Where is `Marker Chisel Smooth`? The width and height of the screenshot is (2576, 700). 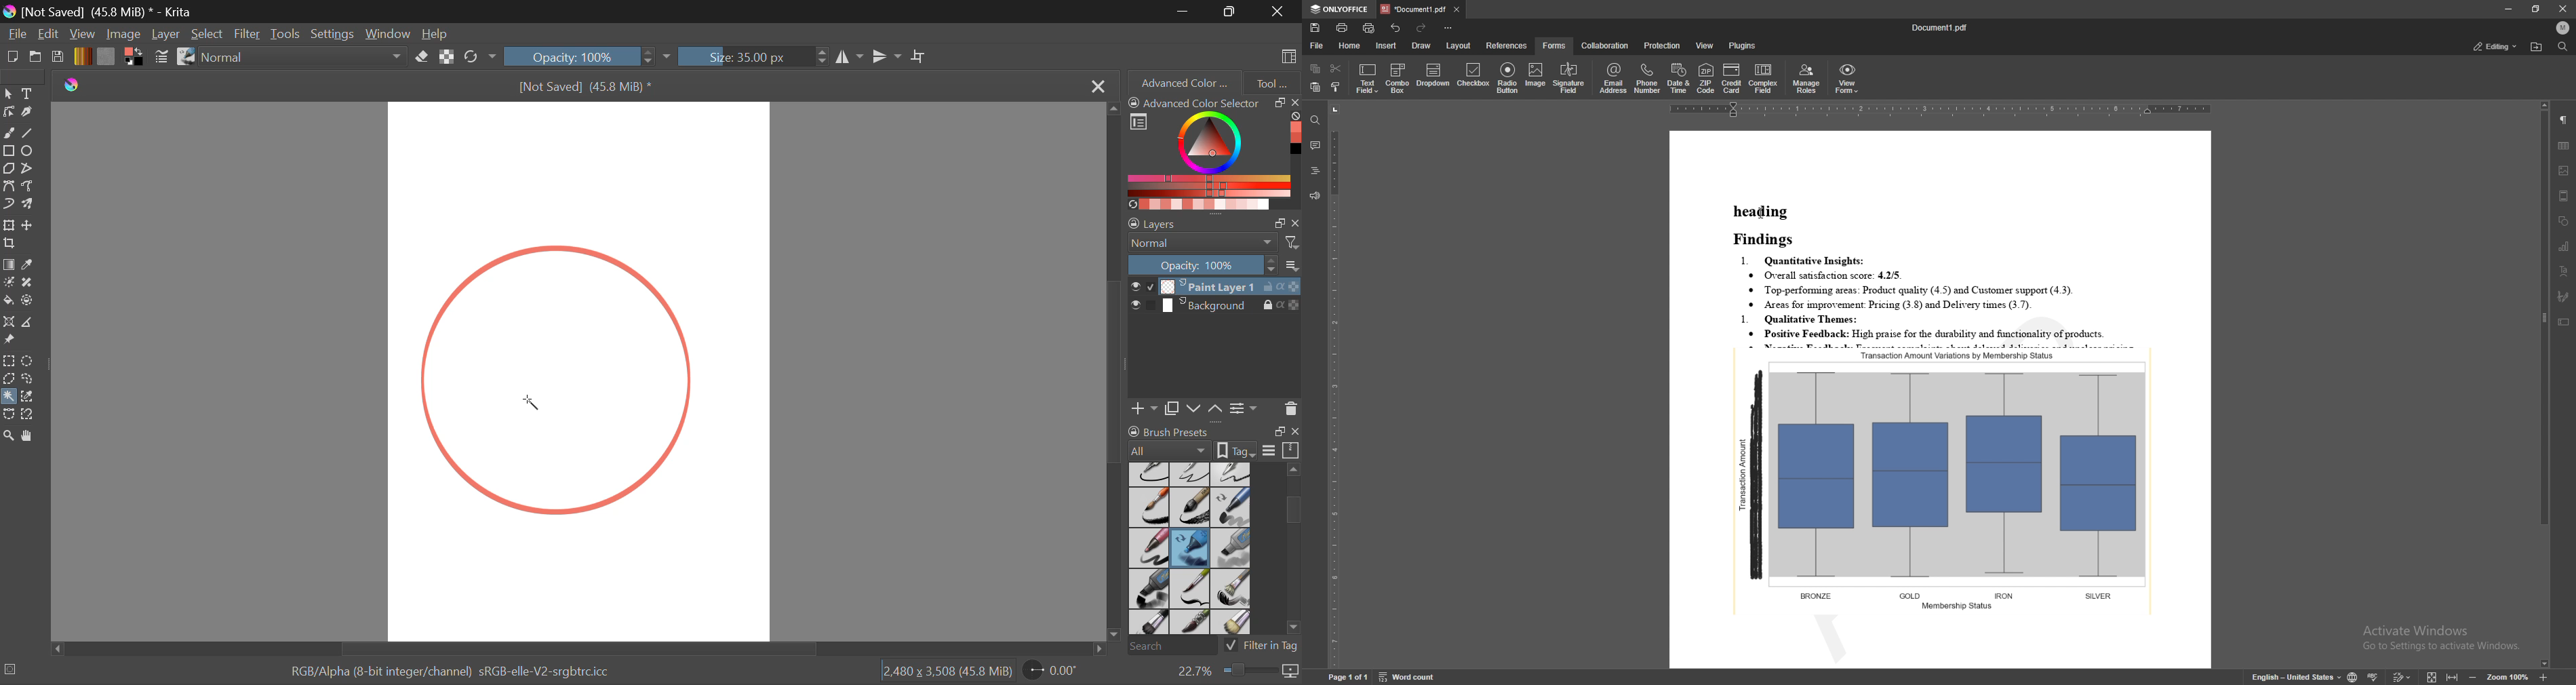
Marker Chisel Smooth is located at coordinates (1231, 507).